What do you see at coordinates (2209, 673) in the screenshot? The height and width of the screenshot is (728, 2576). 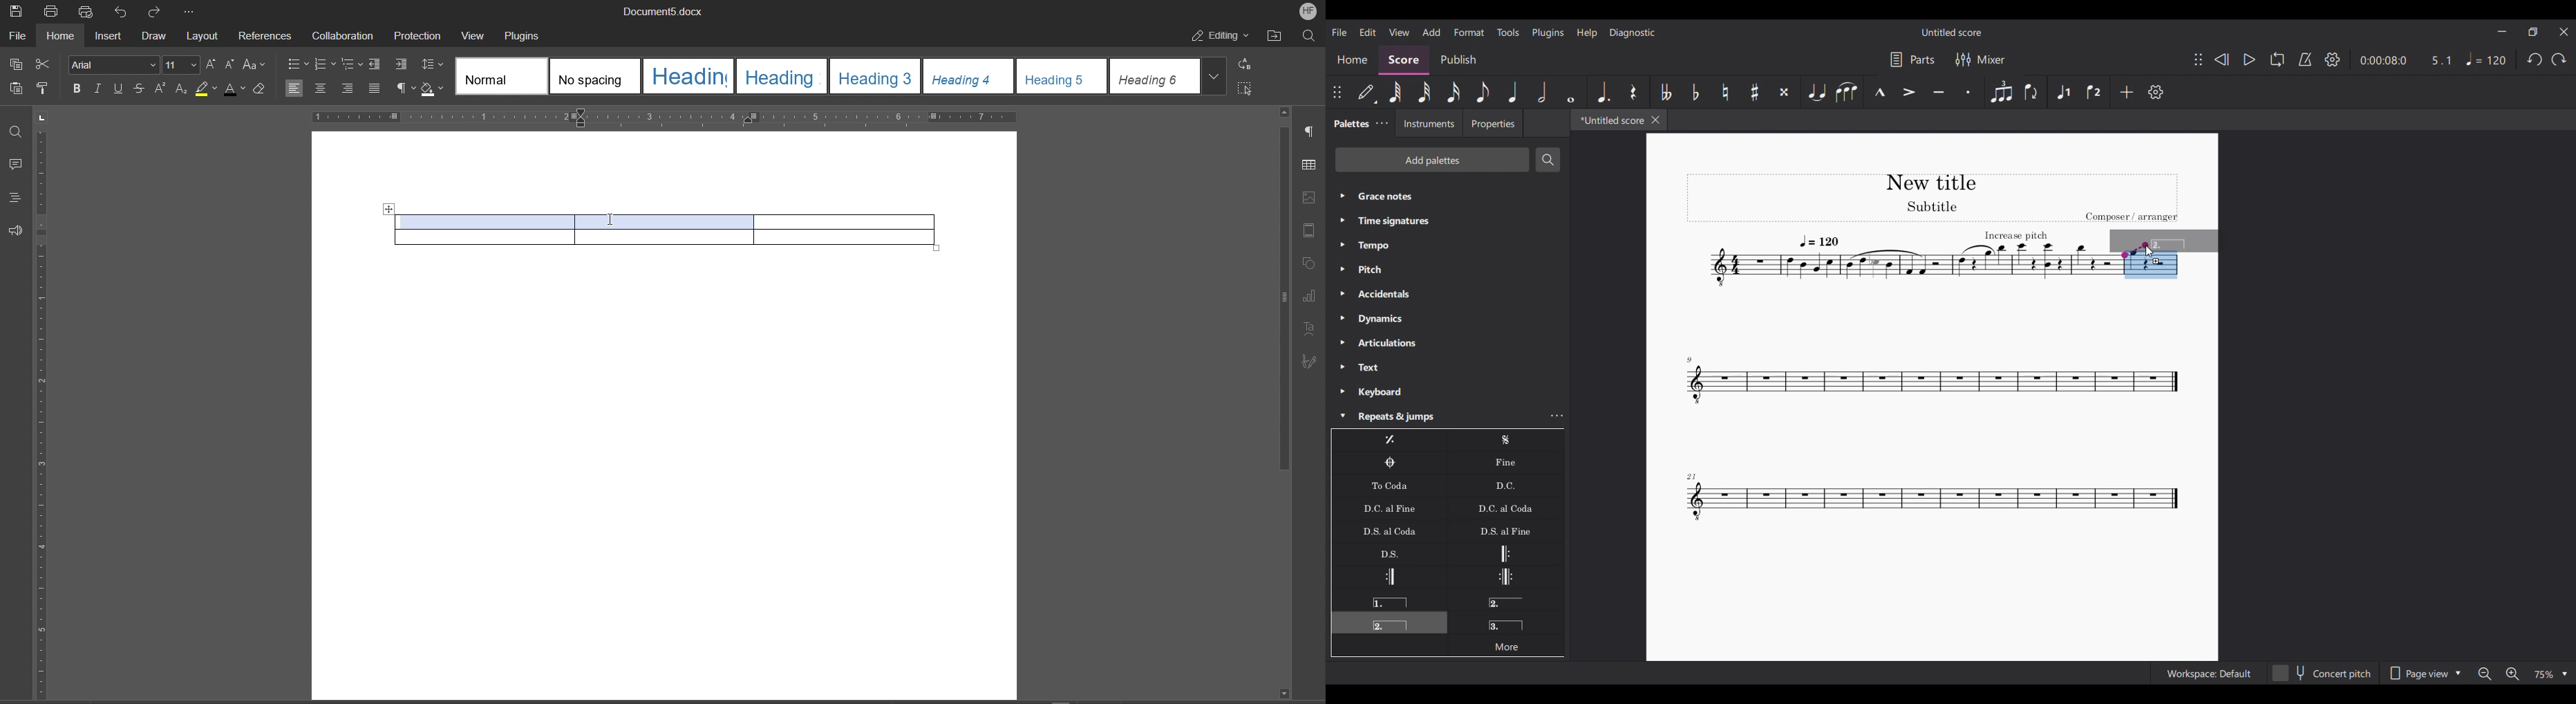 I see `Workspace: Default` at bounding box center [2209, 673].